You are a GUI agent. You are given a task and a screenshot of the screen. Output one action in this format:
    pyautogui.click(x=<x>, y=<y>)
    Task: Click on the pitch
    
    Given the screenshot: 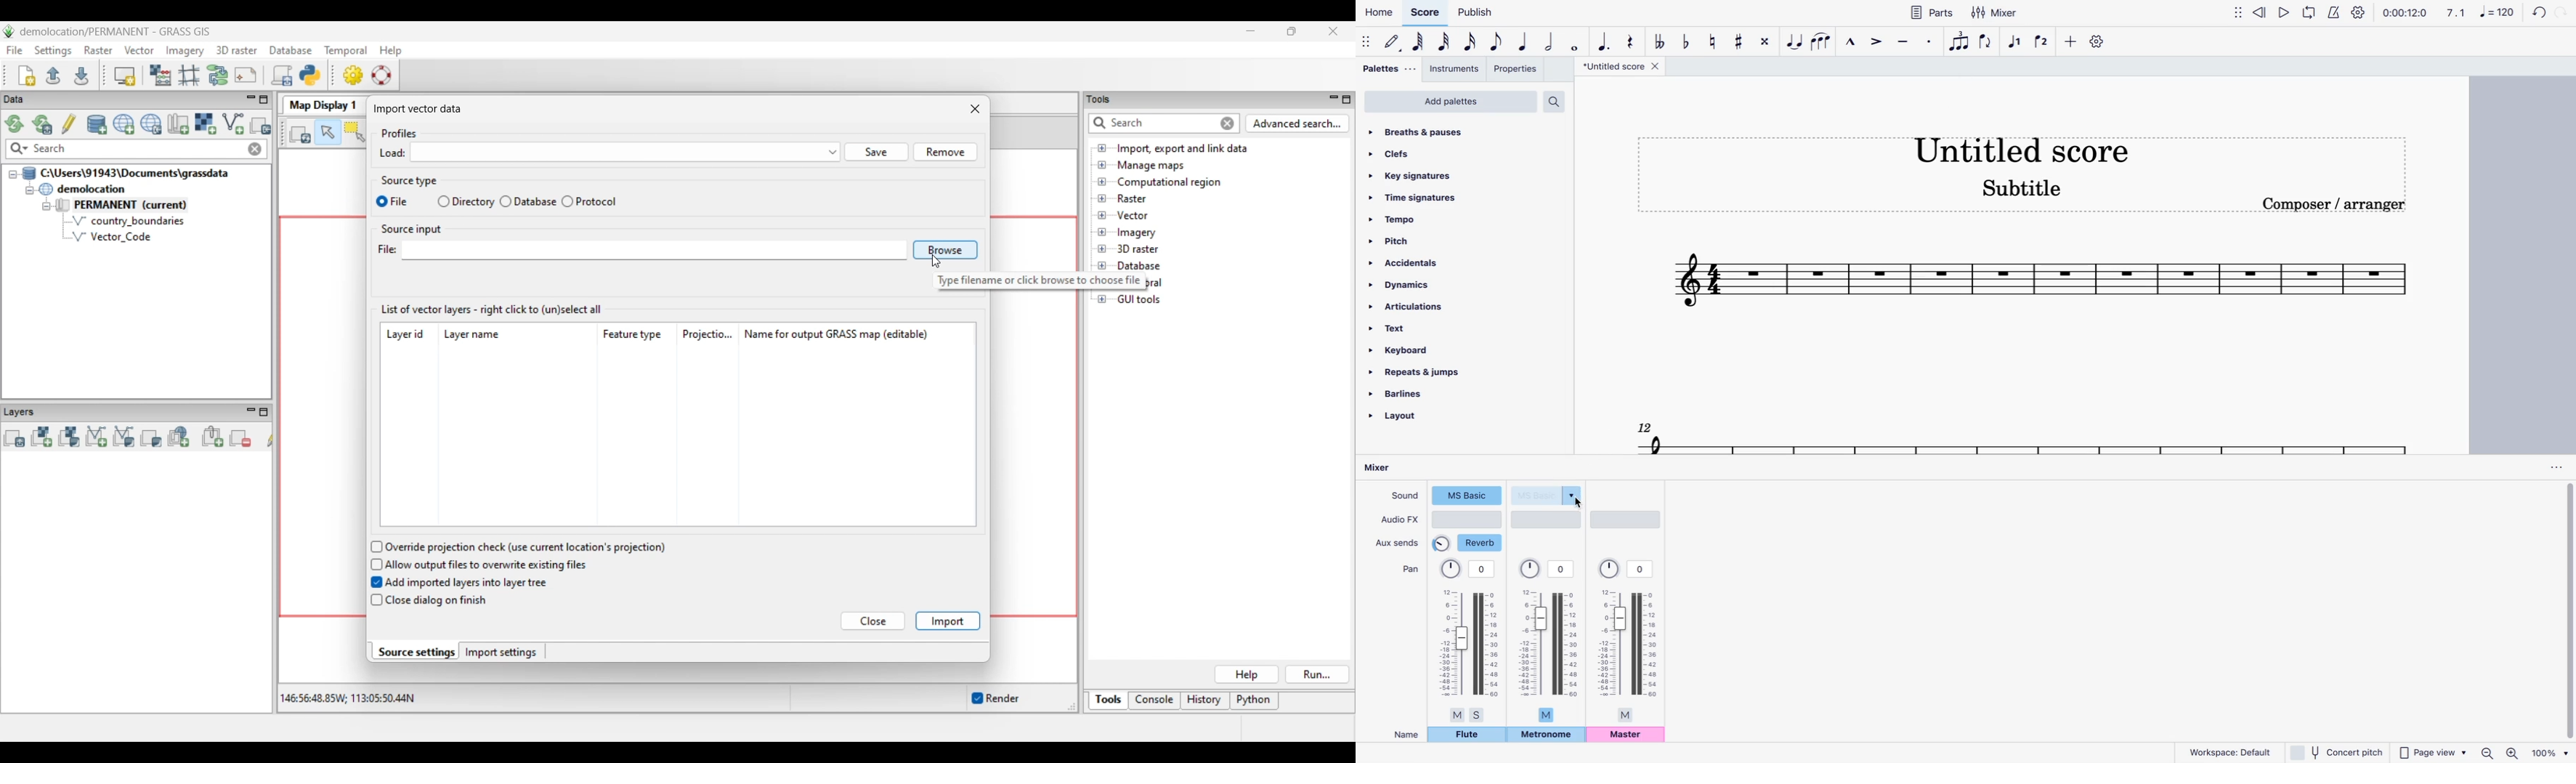 What is the action you would take?
    pyautogui.click(x=1441, y=241)
    